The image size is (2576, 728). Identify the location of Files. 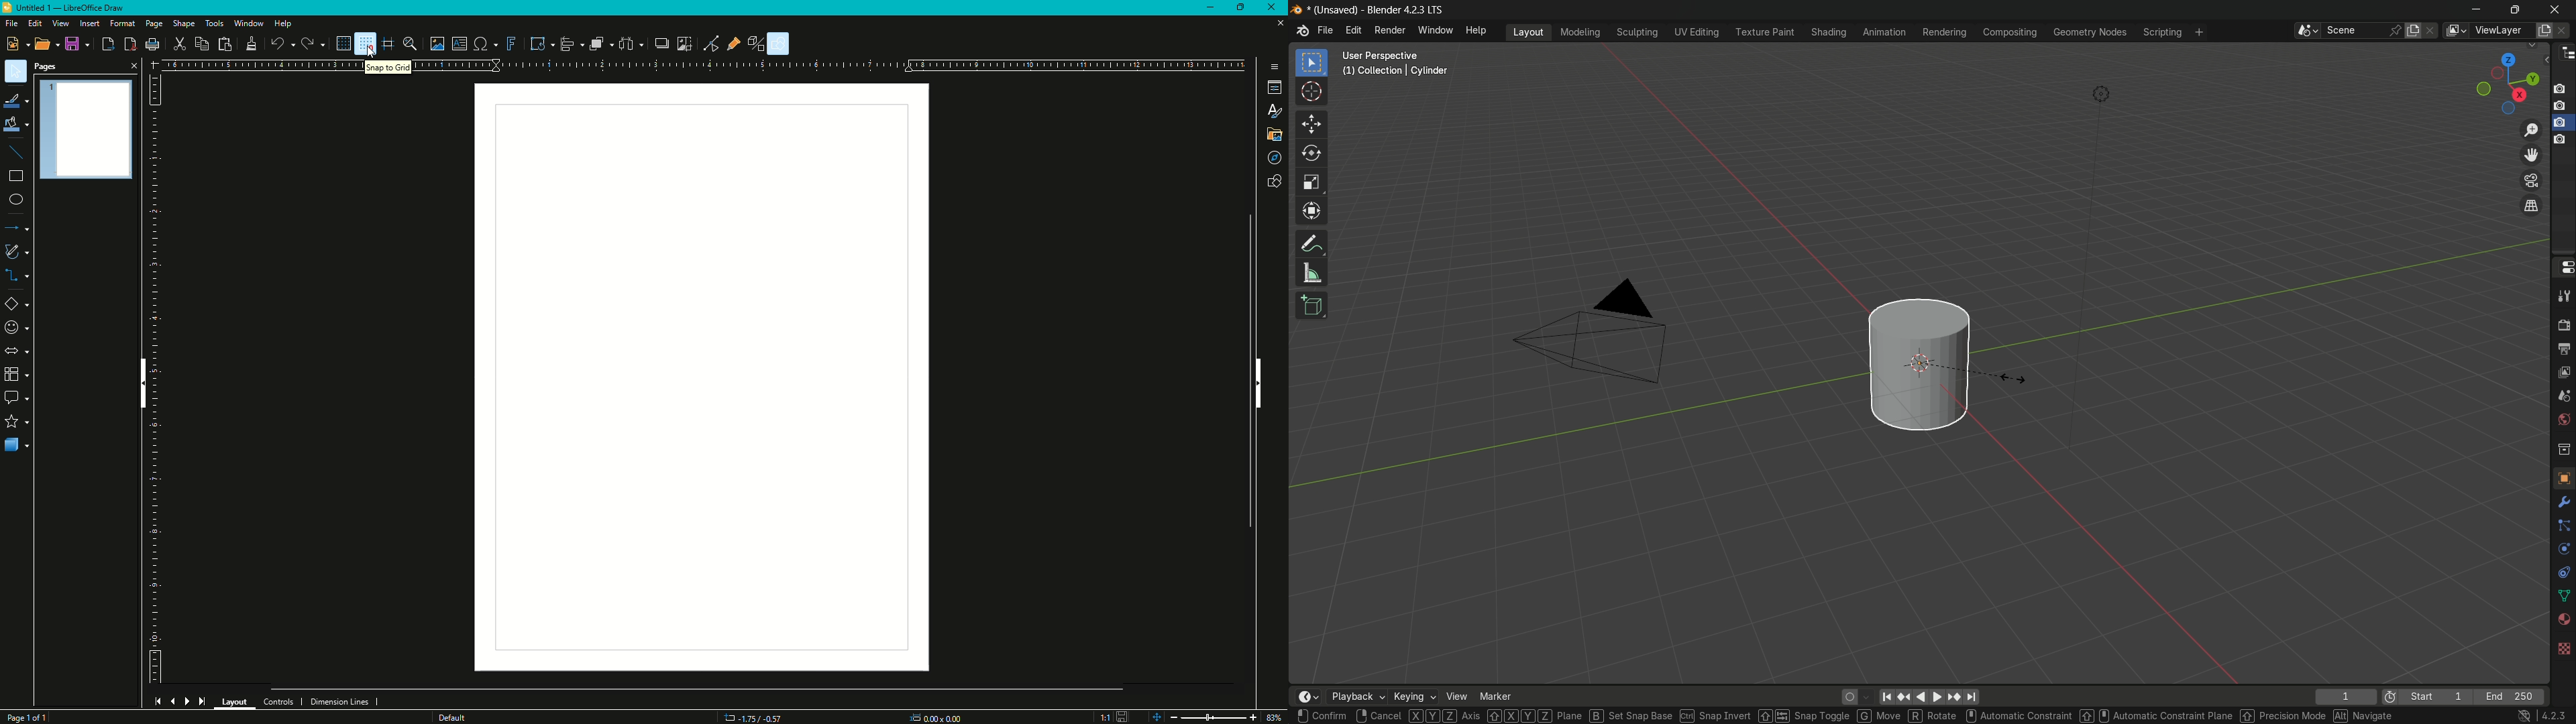
(1272, 135).